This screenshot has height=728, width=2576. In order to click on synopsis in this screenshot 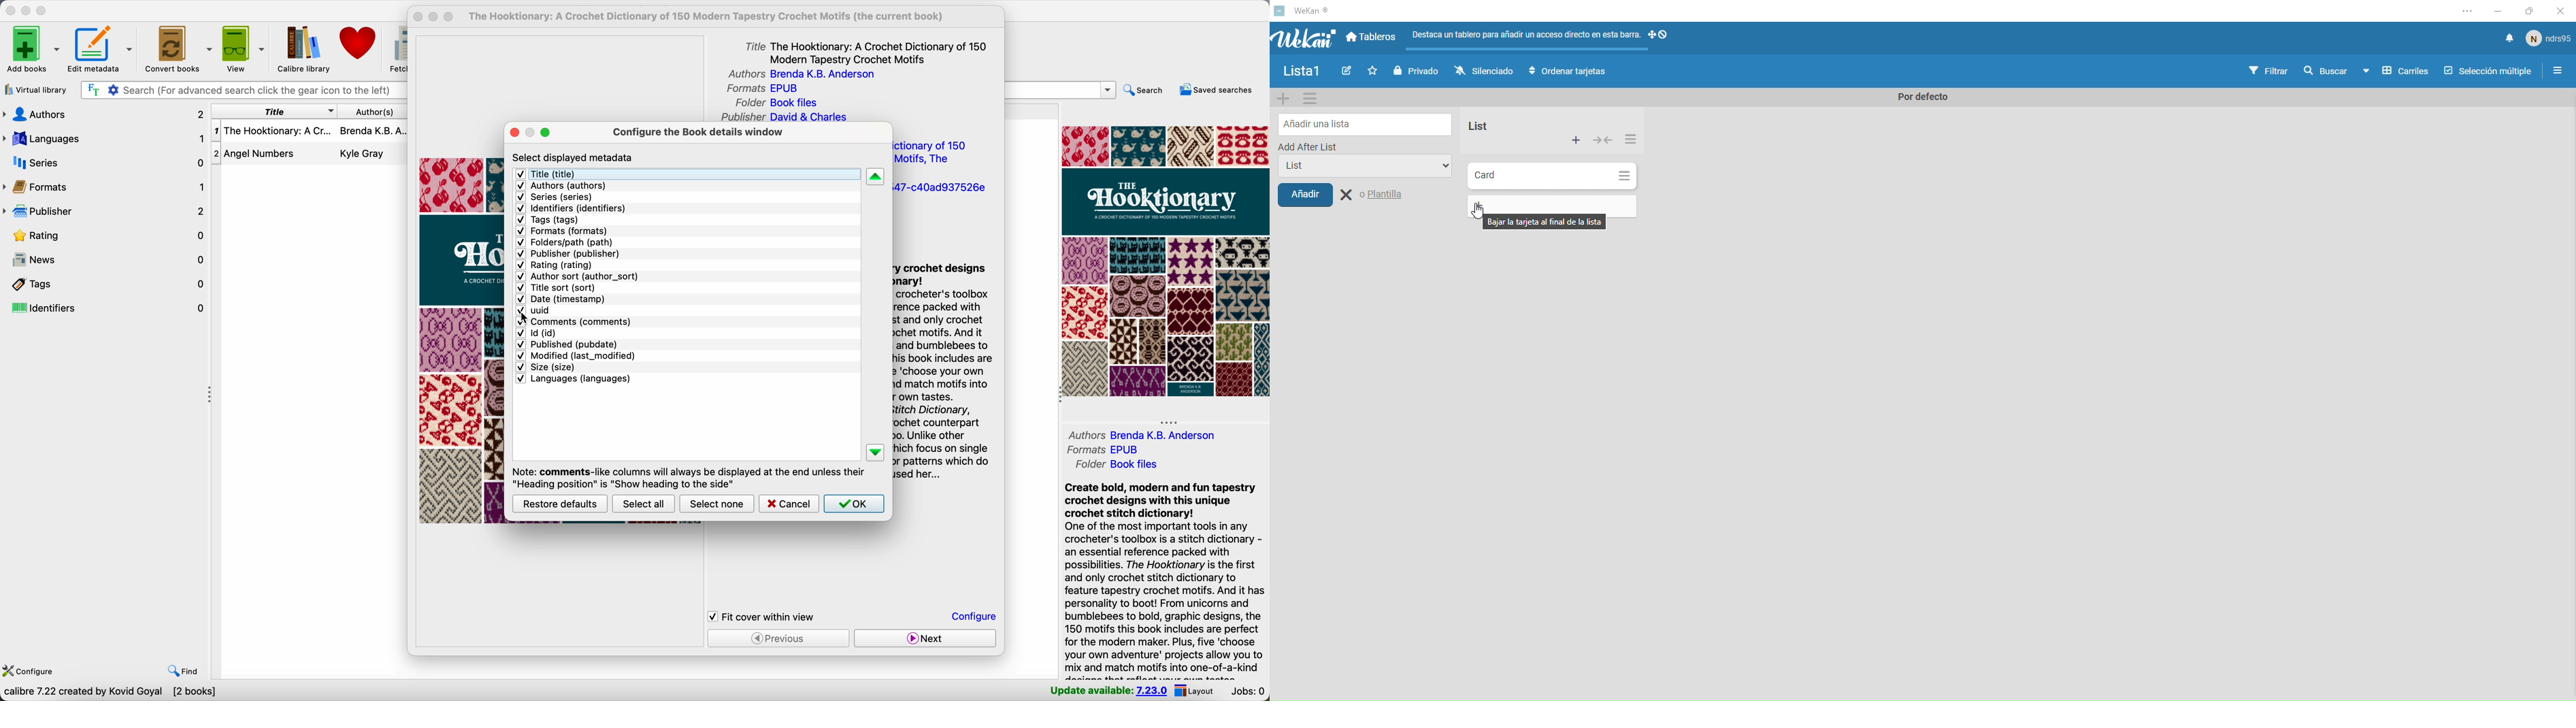, I will do `click(944, 374)`.